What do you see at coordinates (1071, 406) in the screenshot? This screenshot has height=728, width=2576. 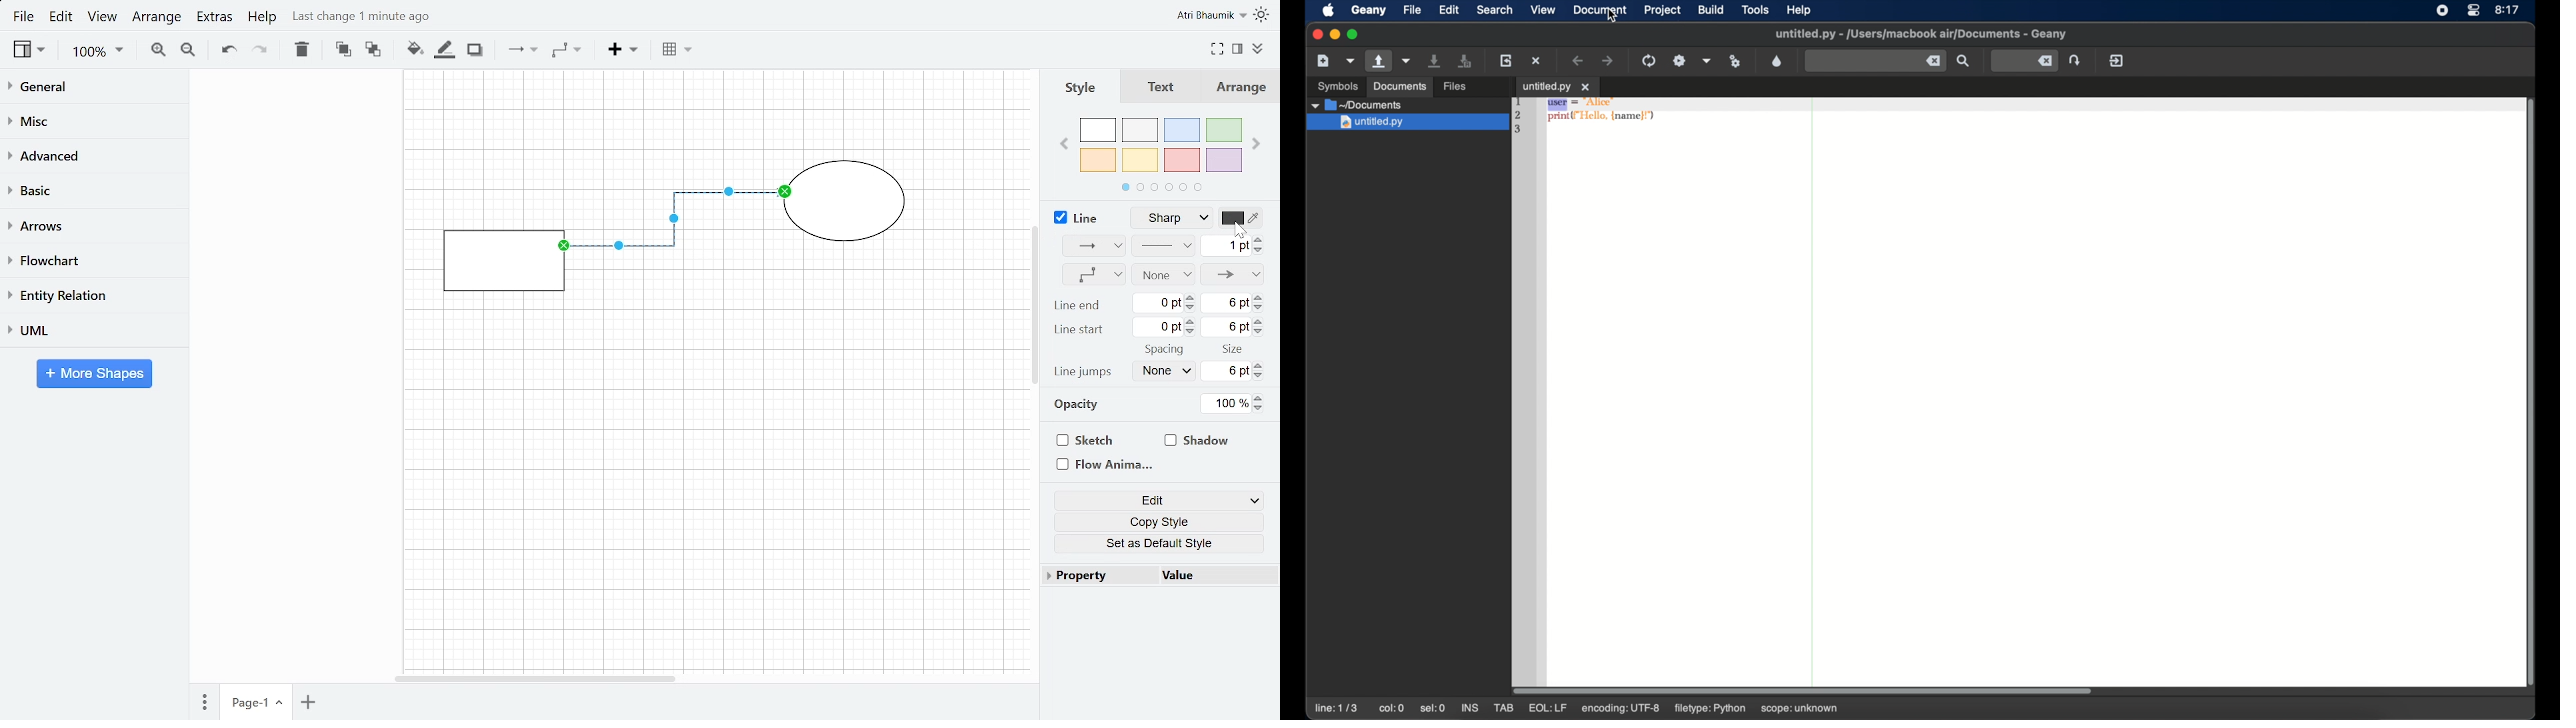 I see `opacity` at bounding box center [1071, 406].